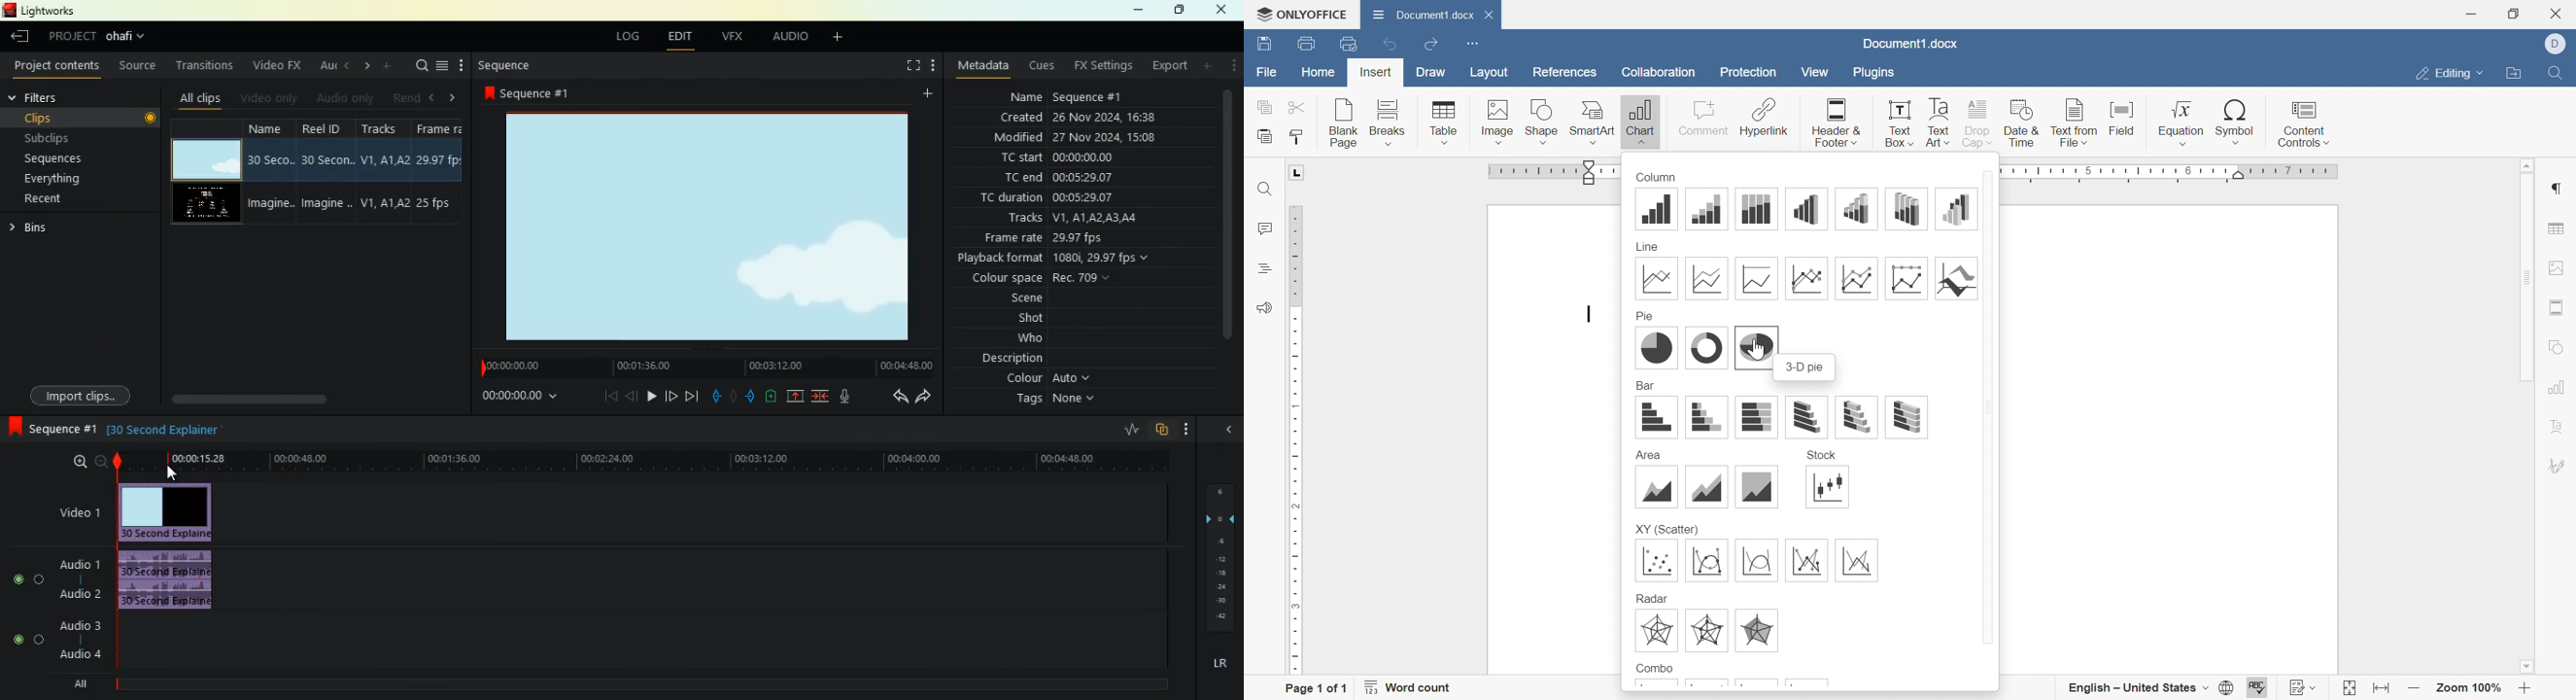  What do you see at coordinates (2179, 122) in the screenshot?
I see `Equation` at bounding box center [2179, 122].